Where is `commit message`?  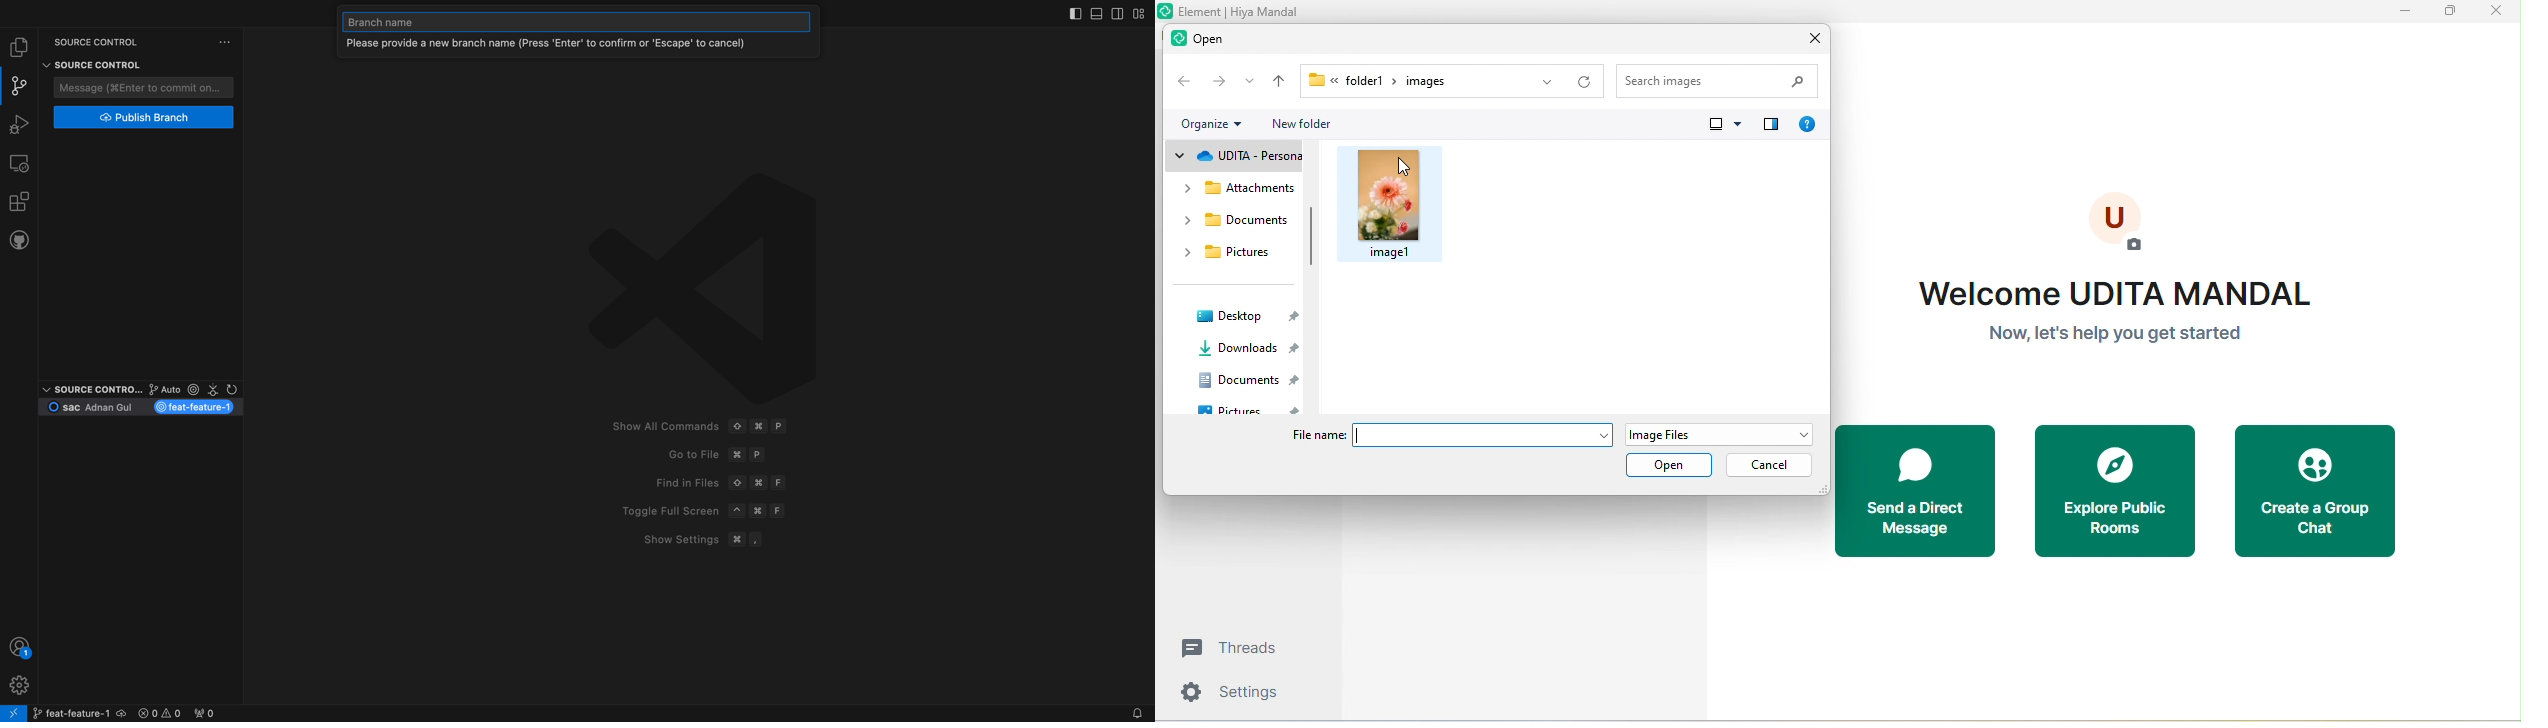
commit message is located at coordinates (146, 87).